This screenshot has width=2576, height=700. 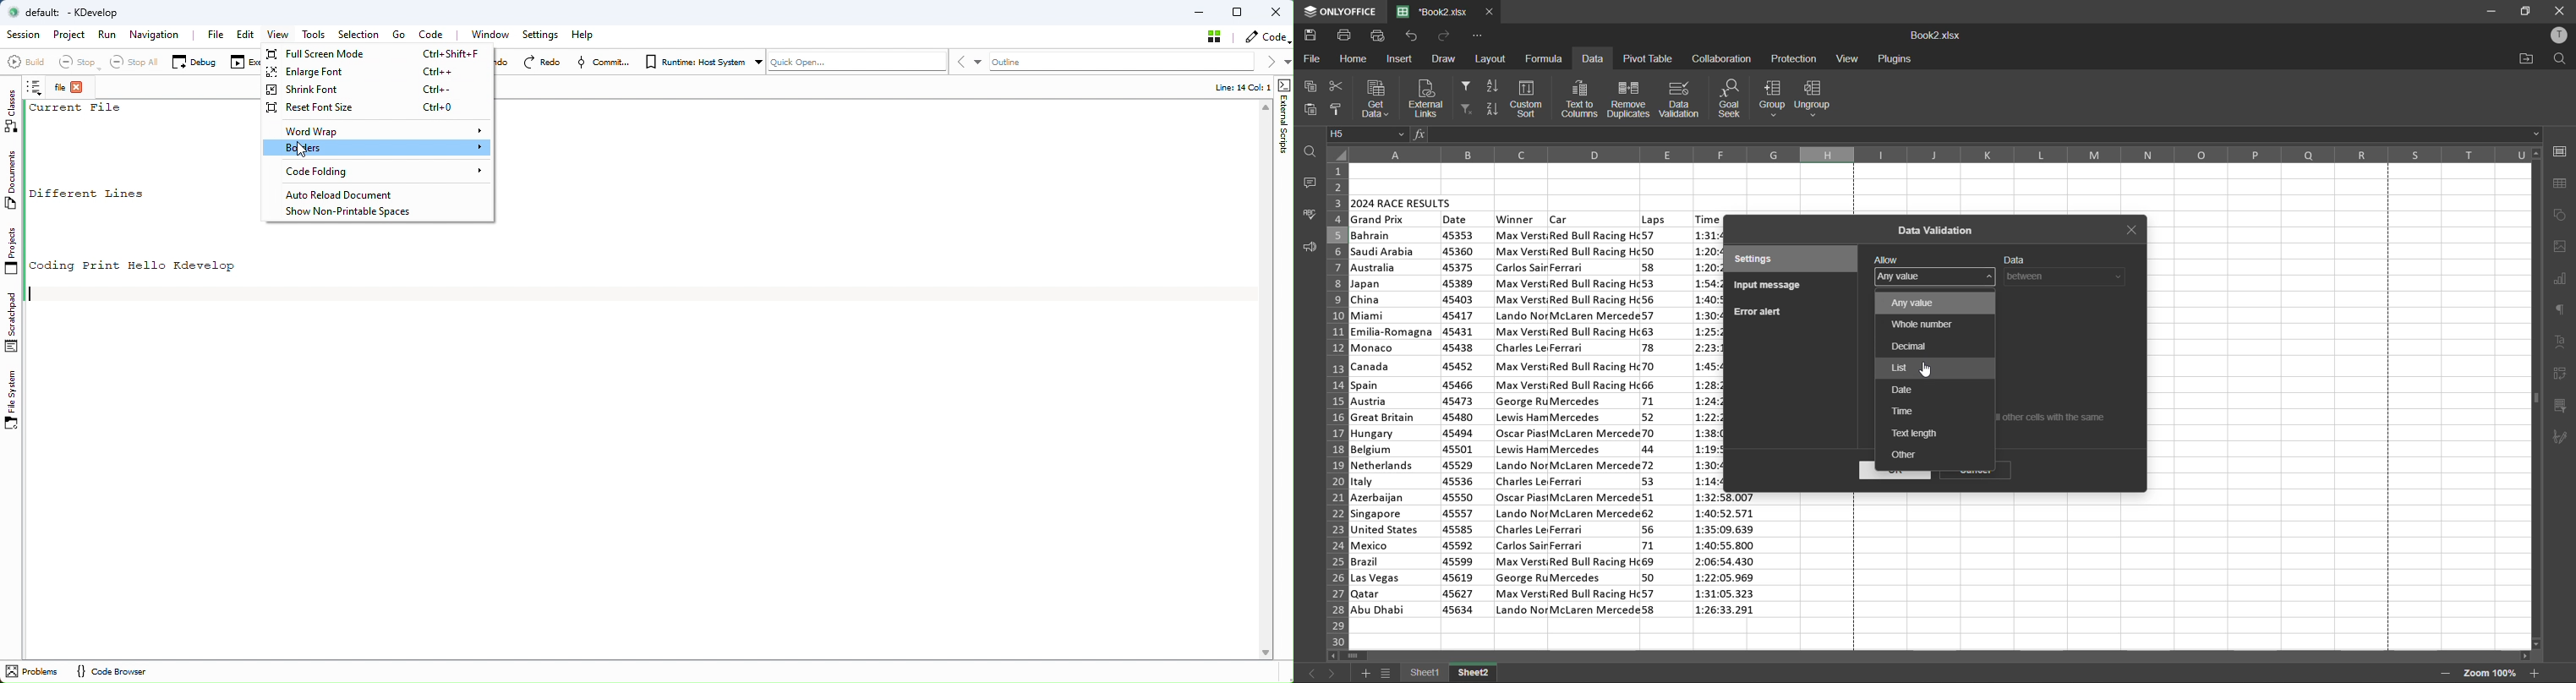 I want to click on File System, so click(x=14, y=401).